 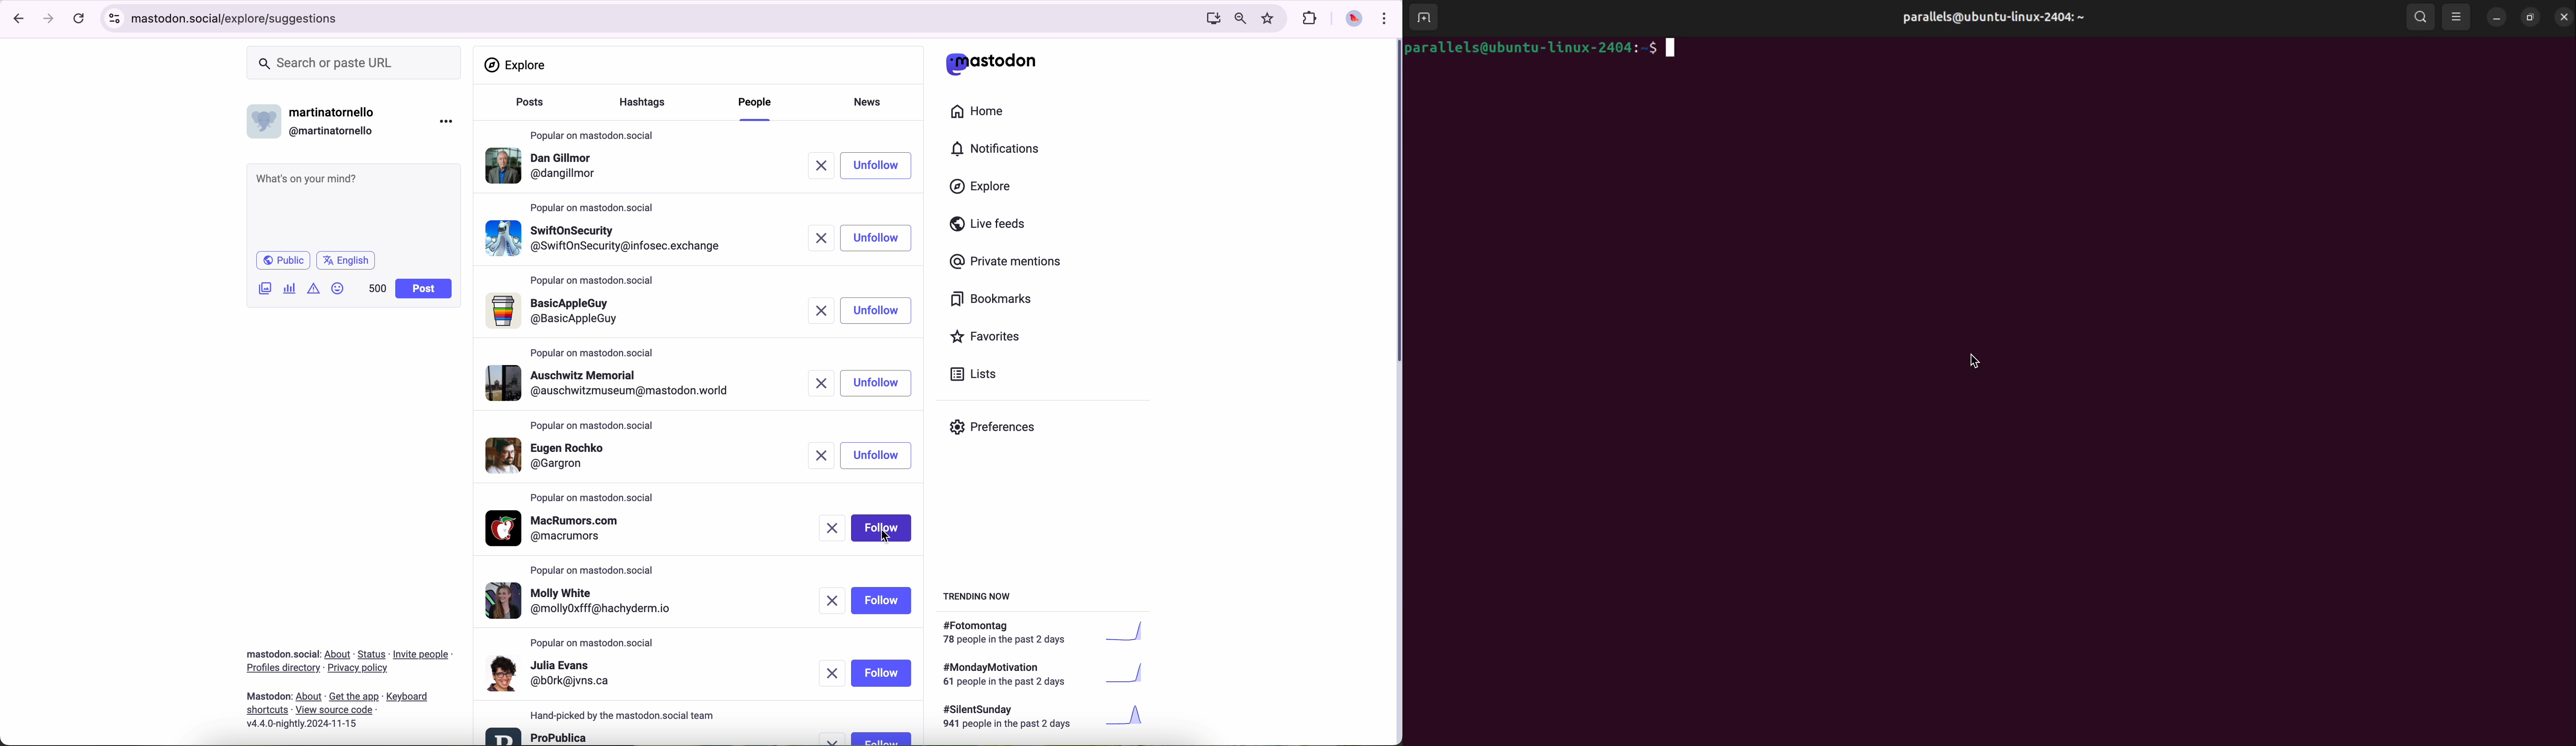 I want to click on #fotomontag, so click(x=1051, y=633).